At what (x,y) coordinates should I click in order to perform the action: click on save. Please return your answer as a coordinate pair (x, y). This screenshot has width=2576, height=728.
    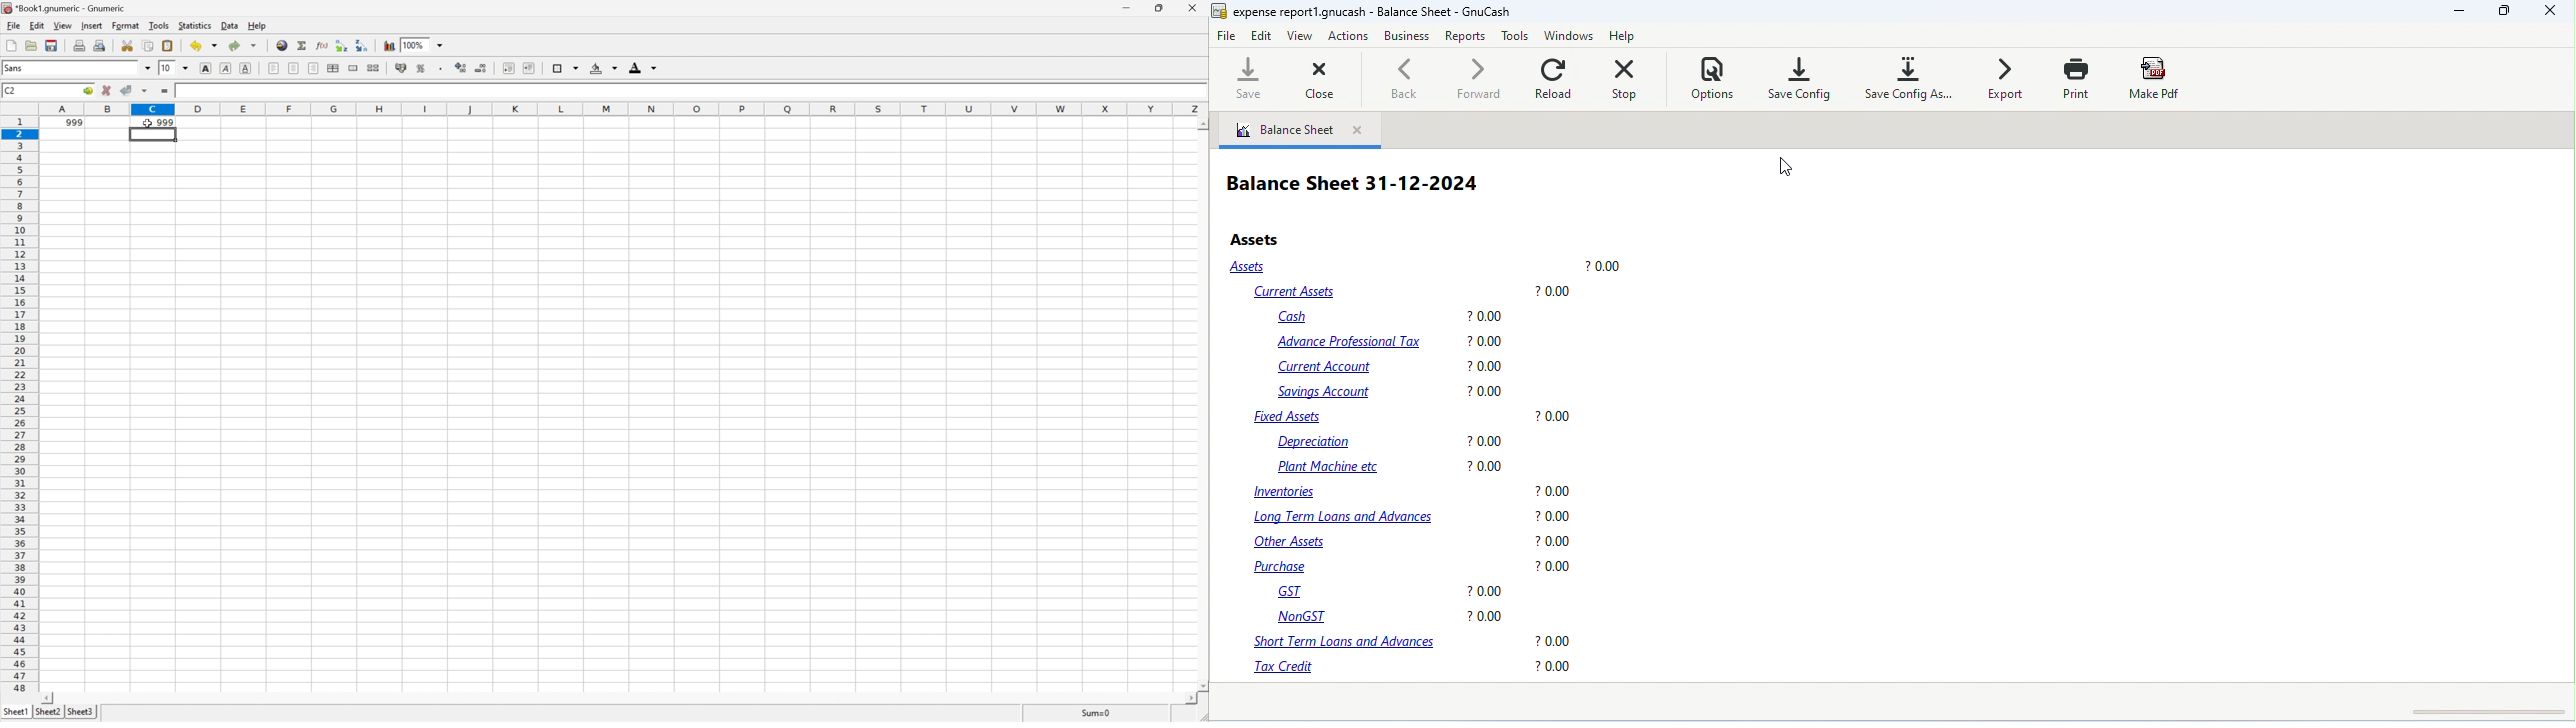
    Looking at the image, I should click on (1244, 79).